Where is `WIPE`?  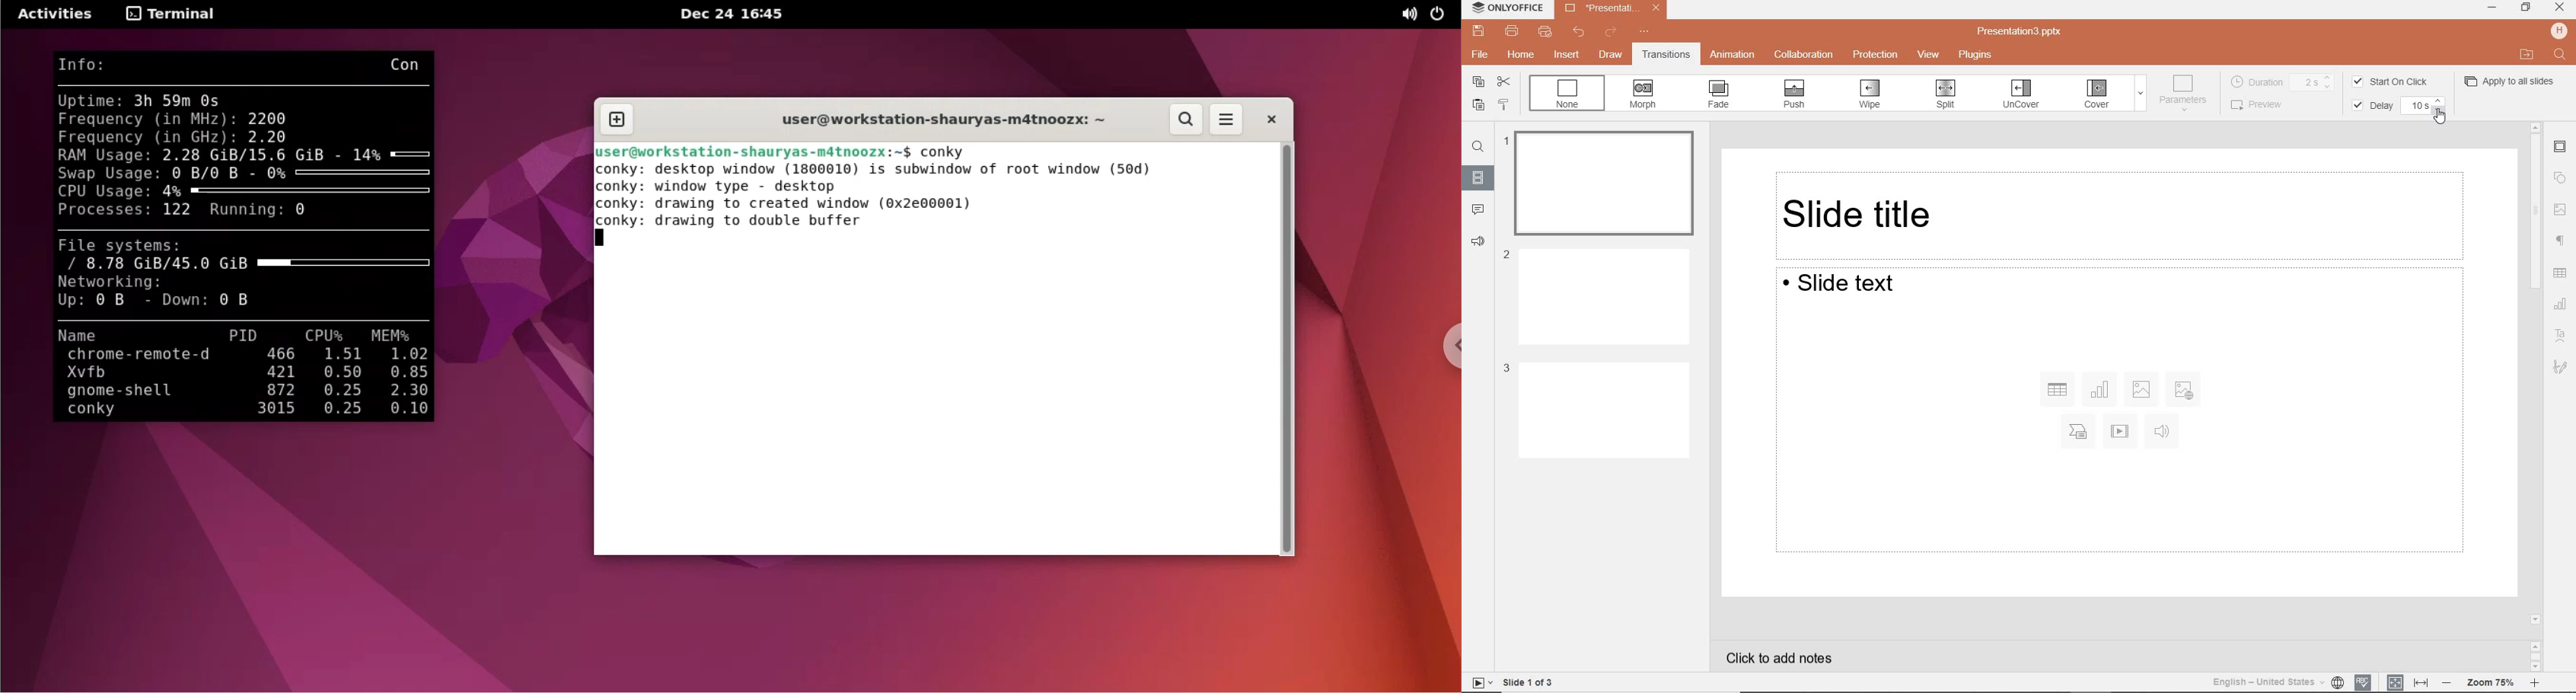
WIPE is located at coordinates (1871, 94).